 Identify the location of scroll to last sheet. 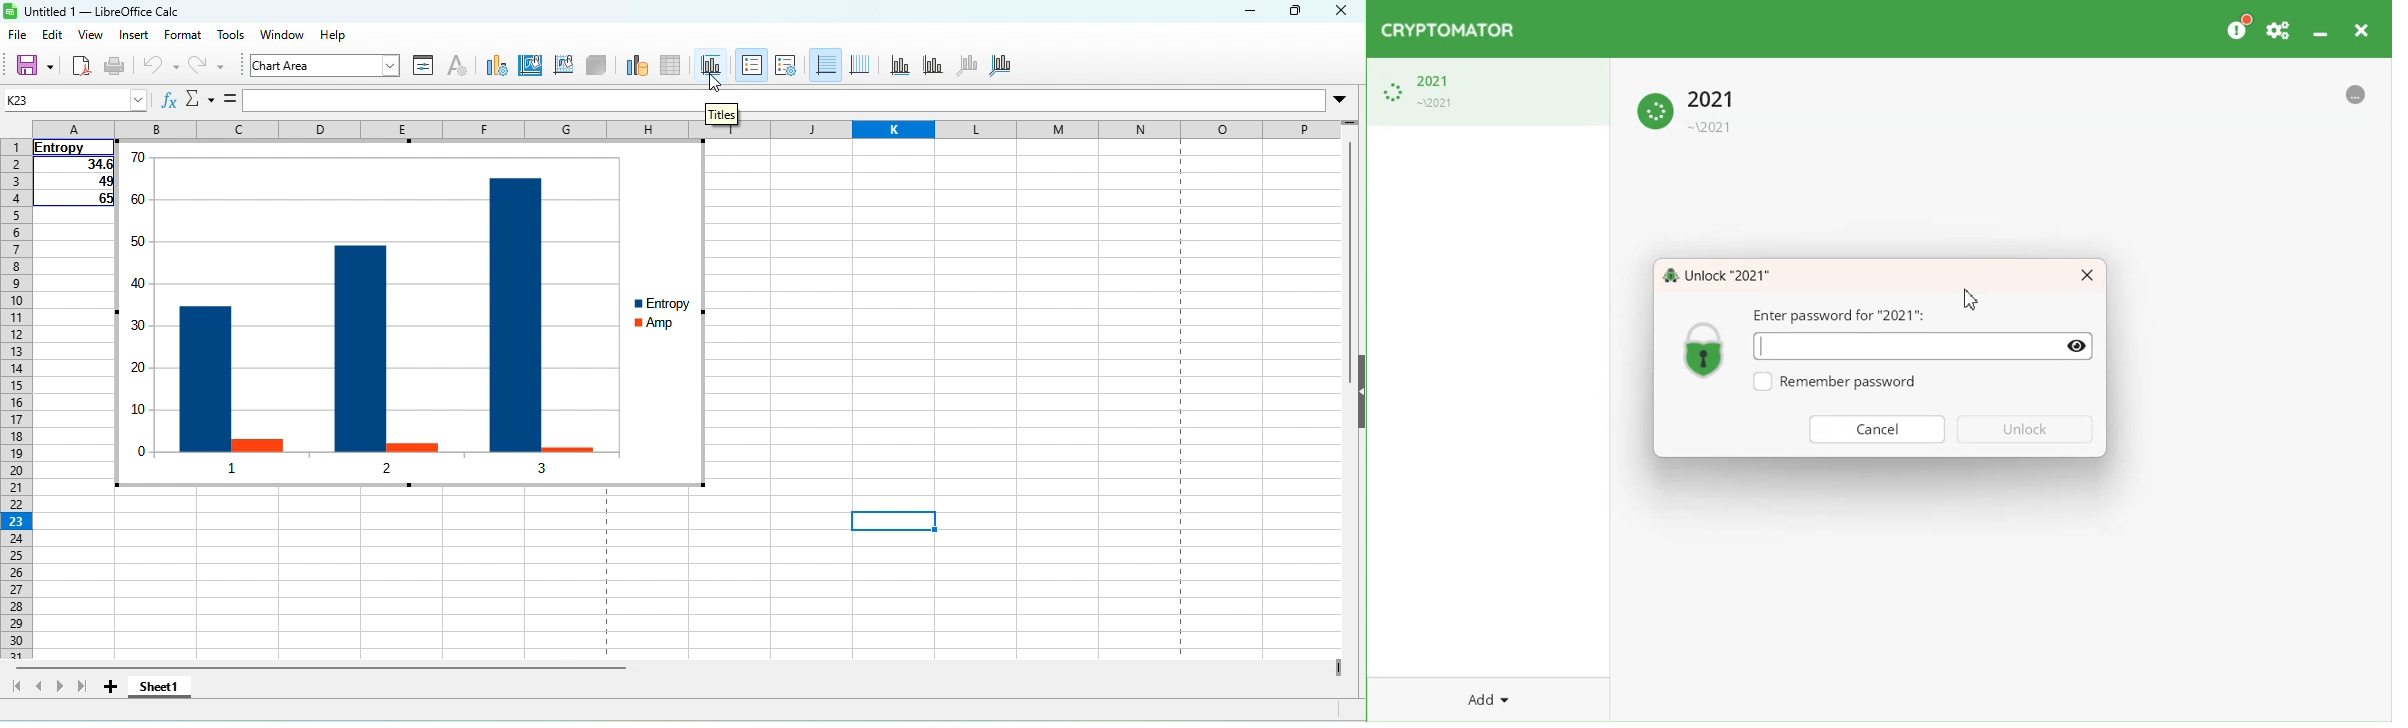
(82, 687).